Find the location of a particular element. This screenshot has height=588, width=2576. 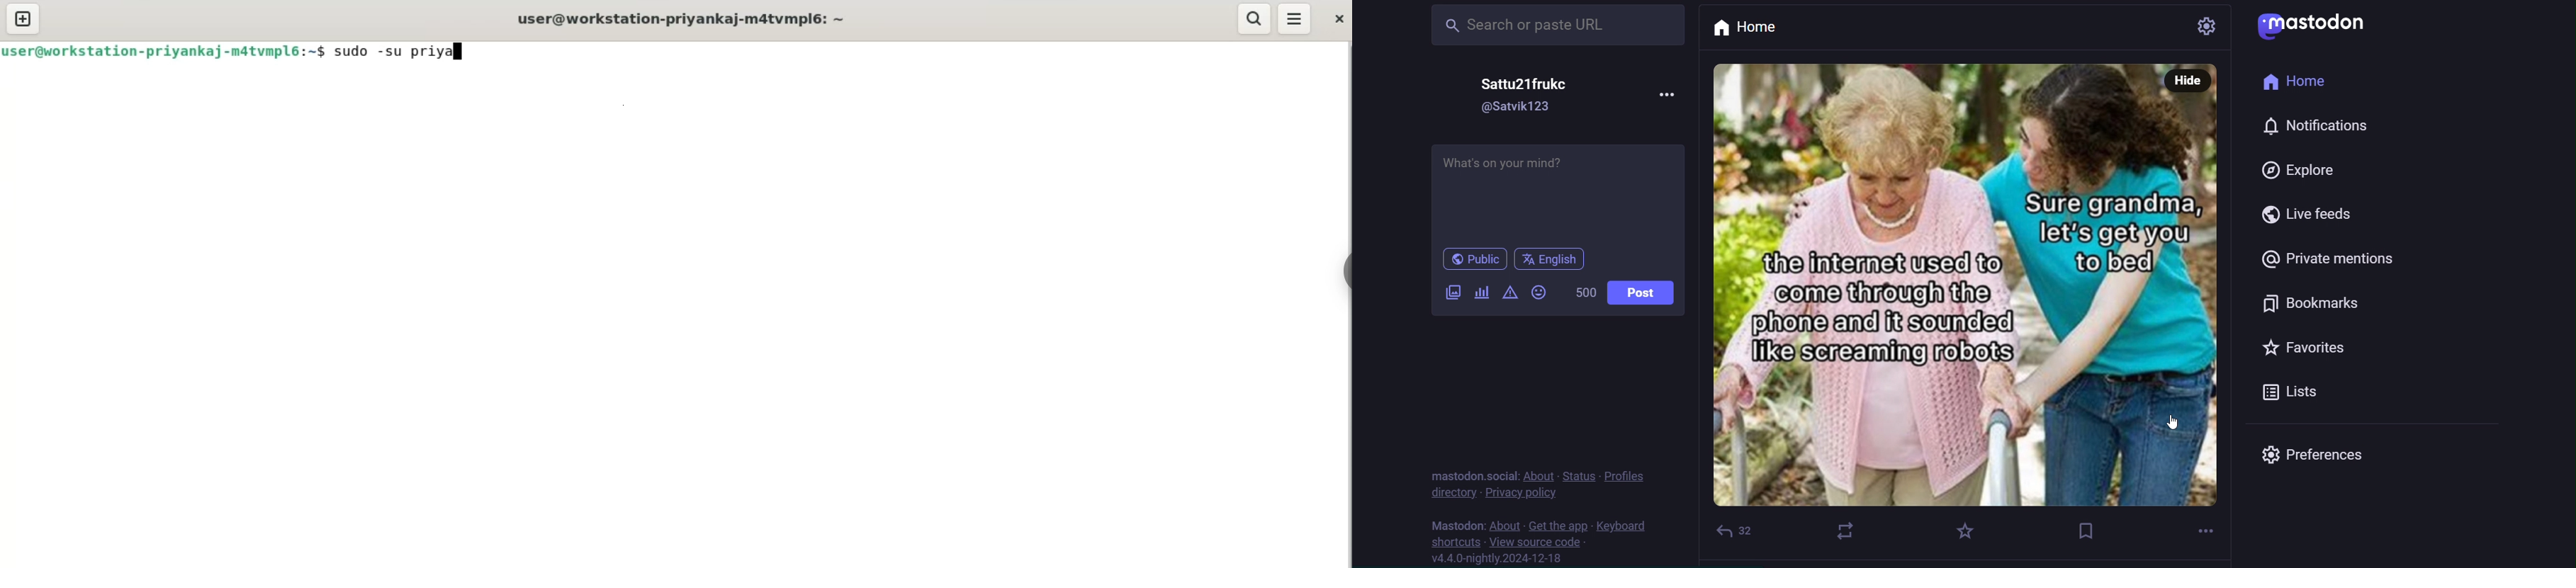

english is located at coordinates (1551, 261).